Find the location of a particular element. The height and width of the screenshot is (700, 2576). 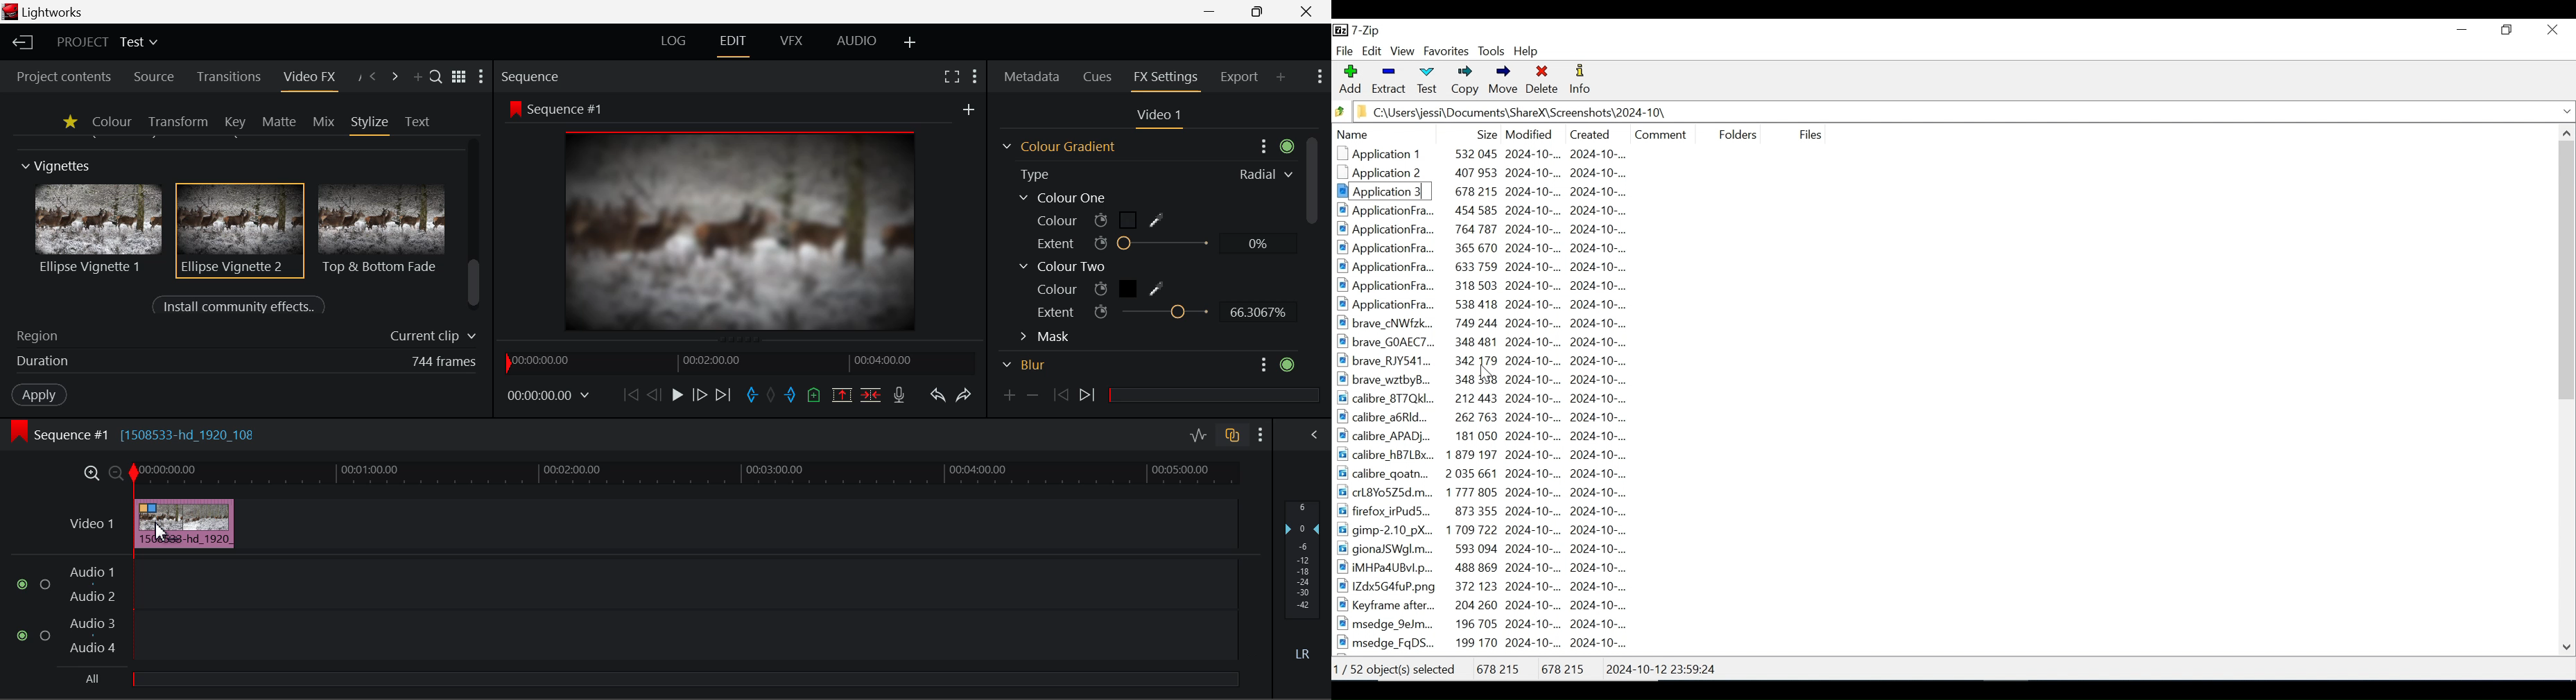

FX Settings Panel Open is located at coordinates (1164, 79).